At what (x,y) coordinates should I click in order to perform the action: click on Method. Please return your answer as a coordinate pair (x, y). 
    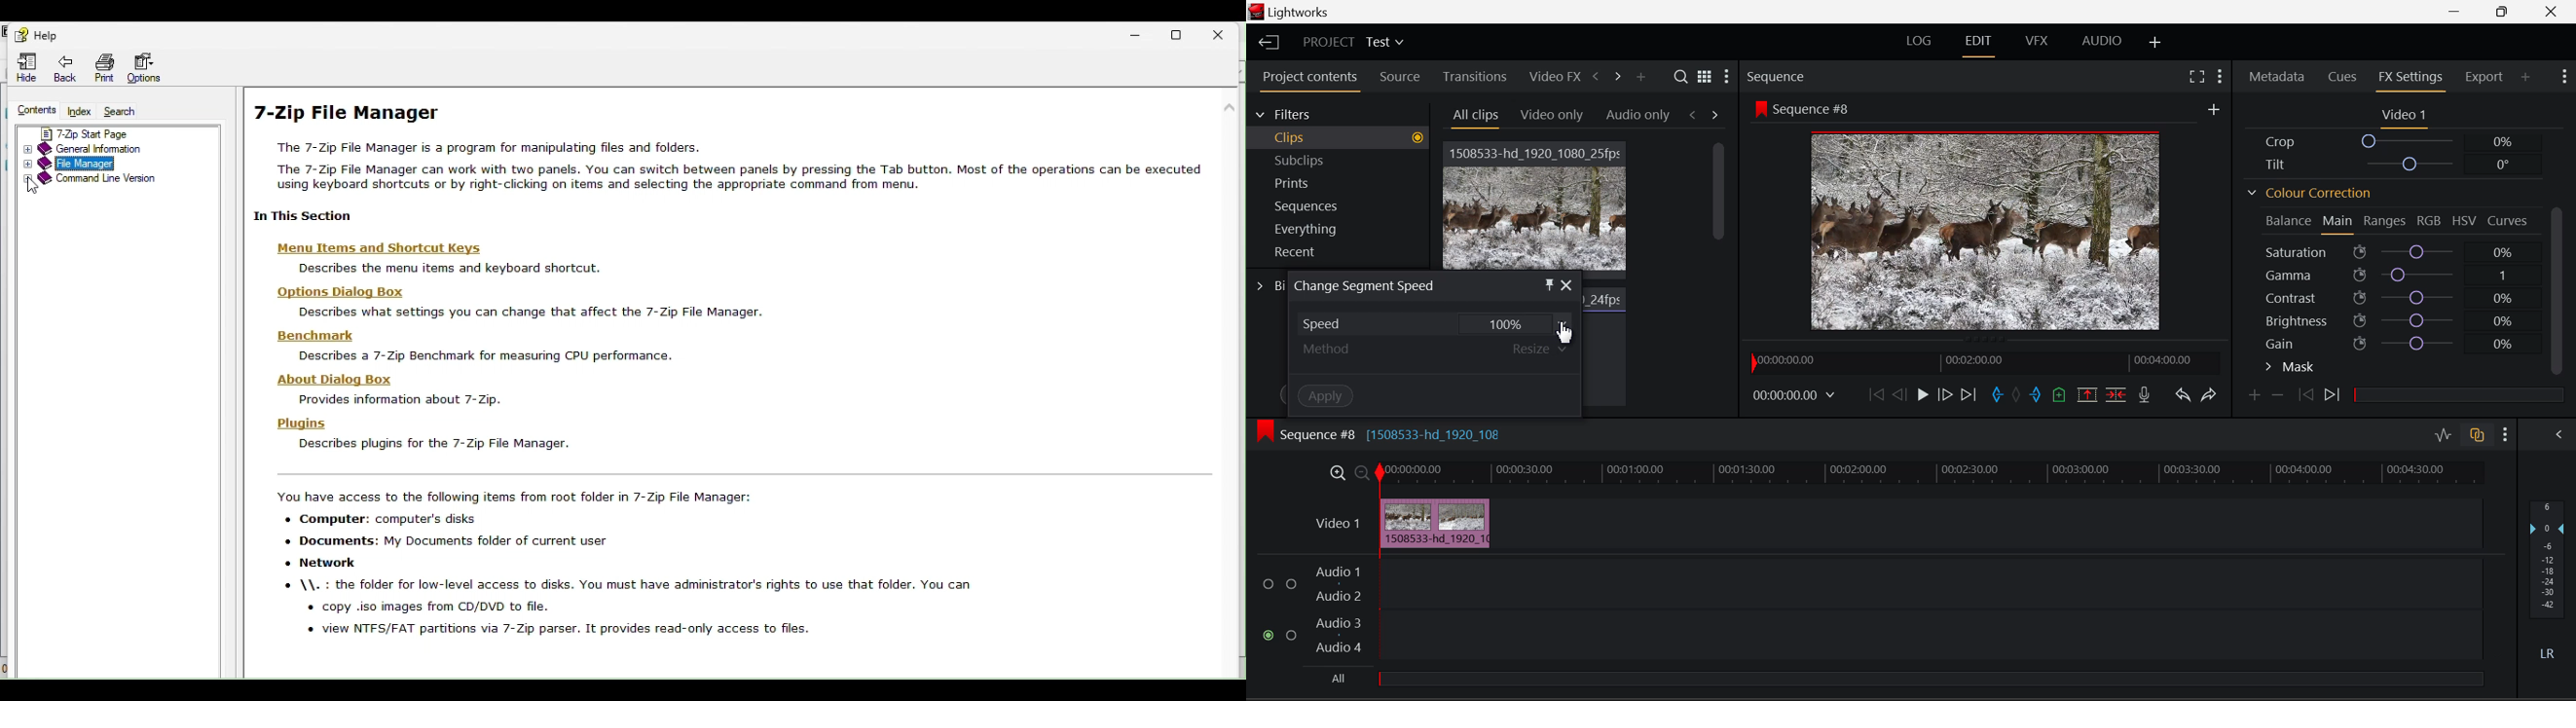
    Looking at the image, I should click on (1331, 348).